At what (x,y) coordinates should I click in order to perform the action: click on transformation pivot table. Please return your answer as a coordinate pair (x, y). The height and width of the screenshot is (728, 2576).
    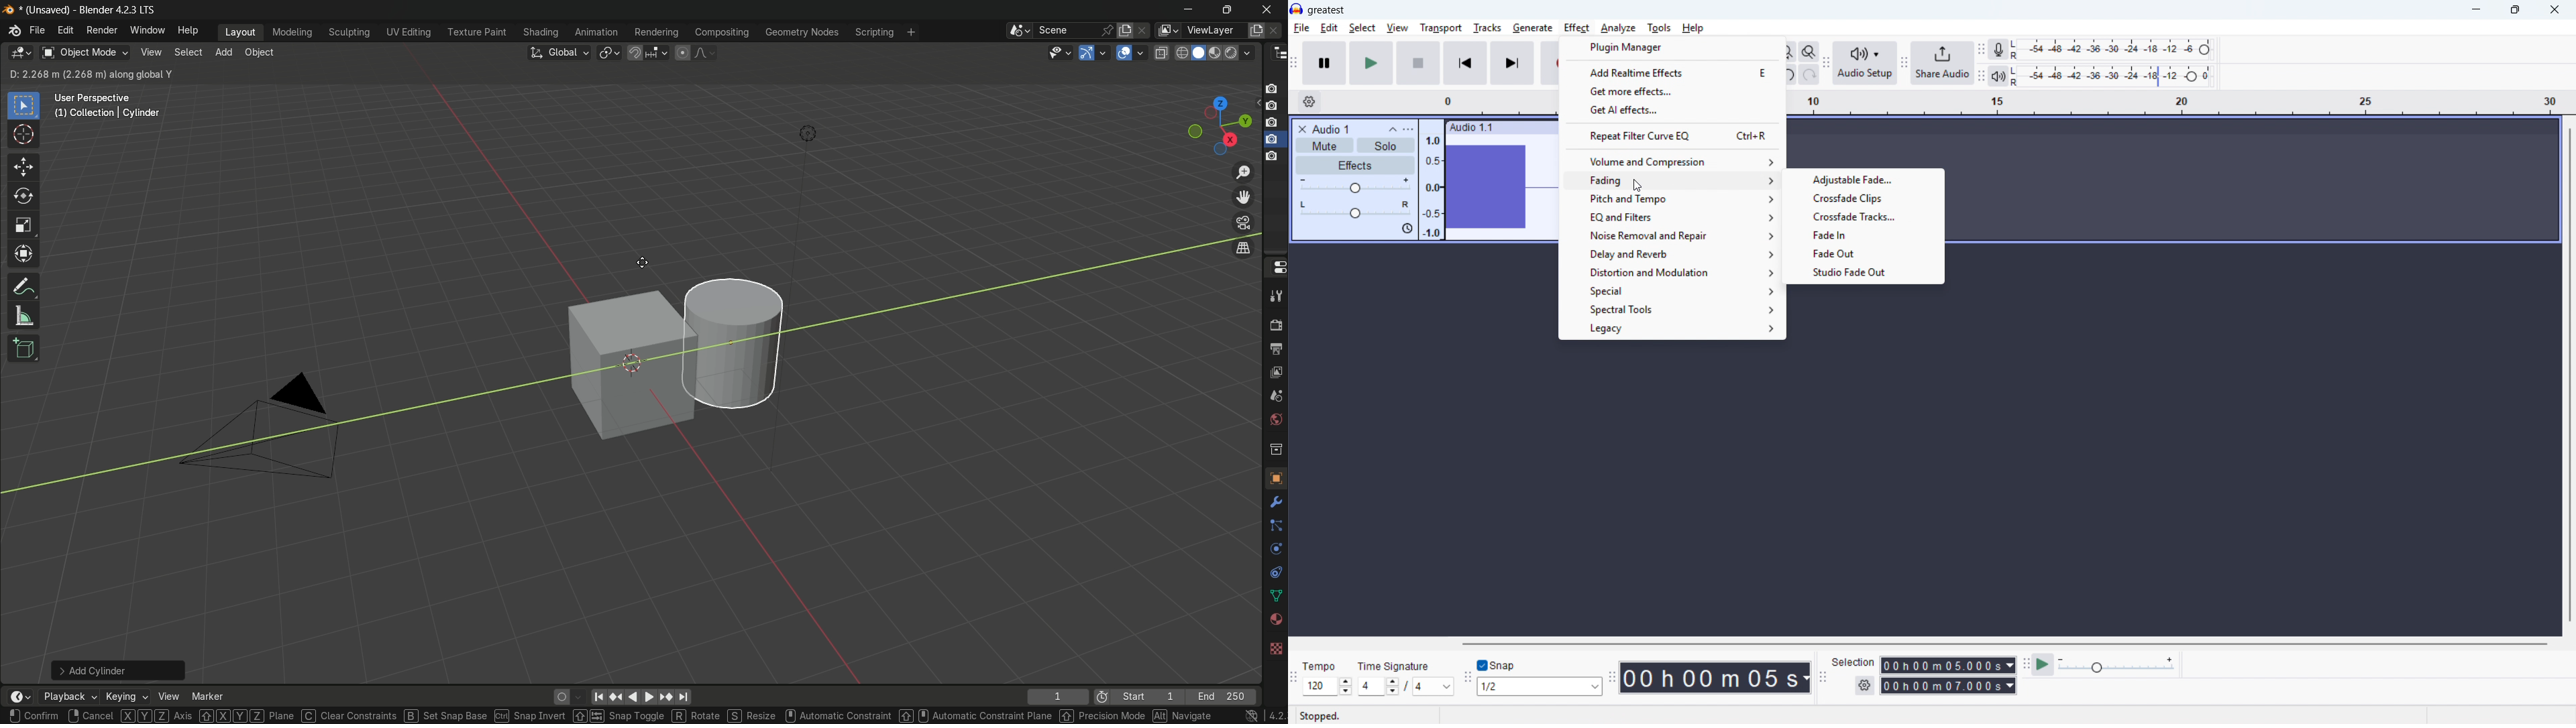
    Looking at the image, I should click on (610, 52).